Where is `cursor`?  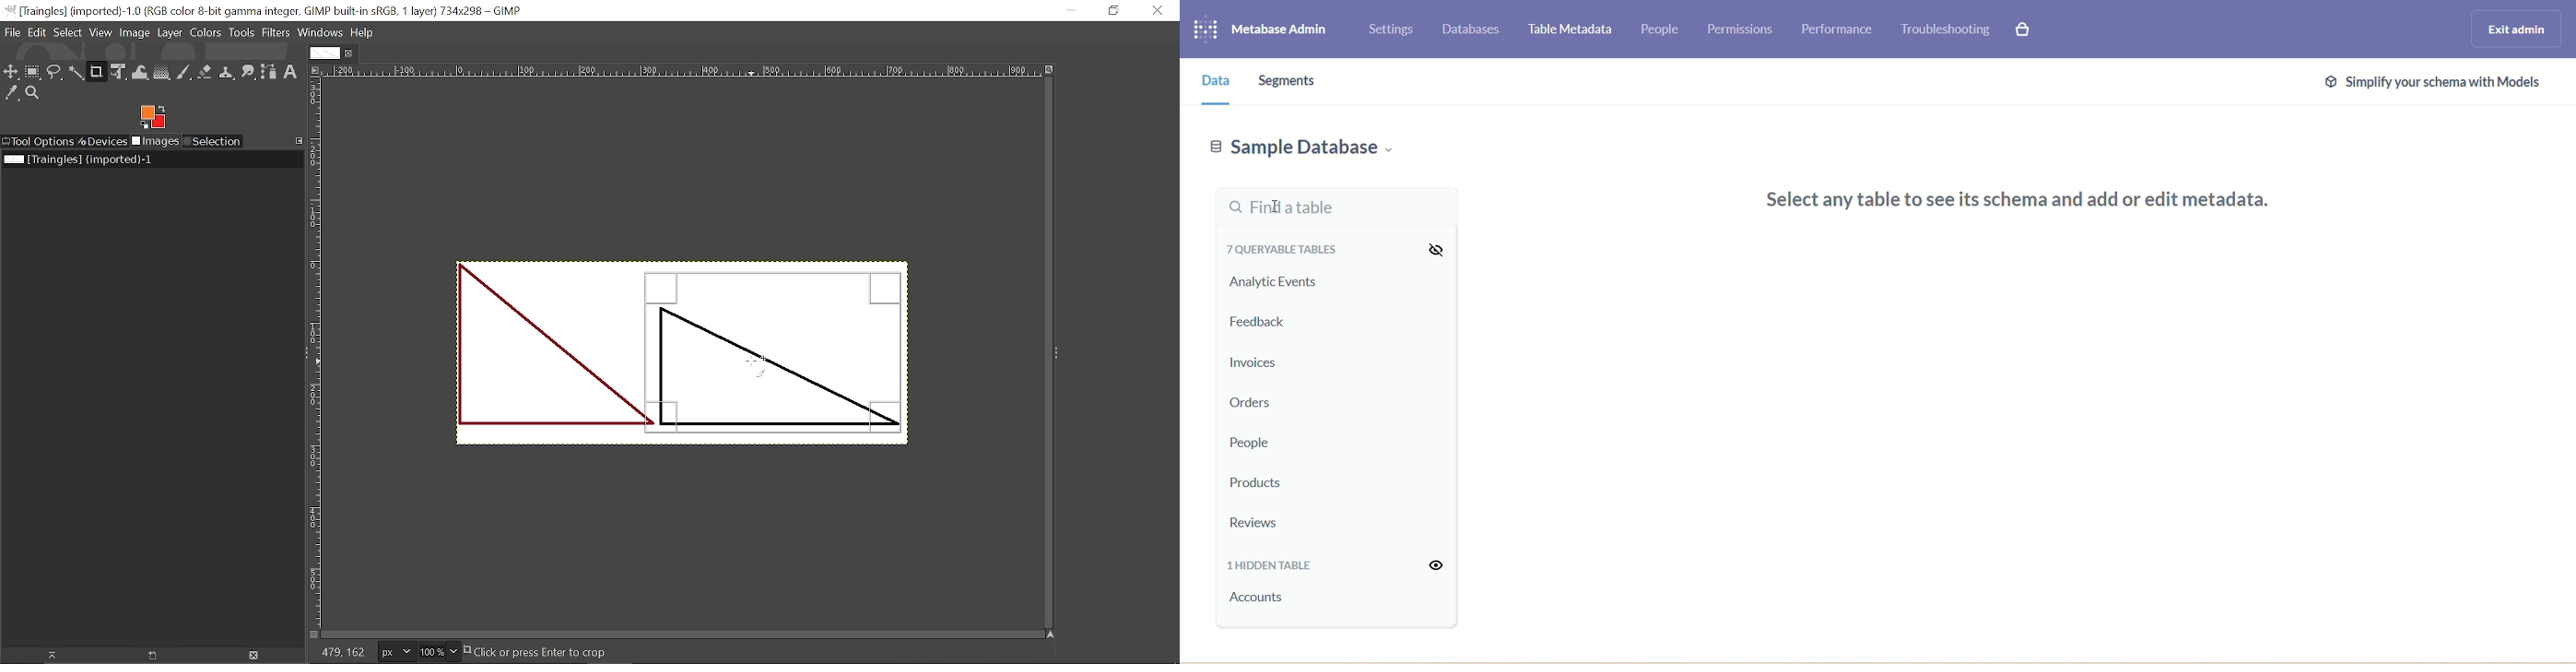 cursor is located at coordinates (759, 366).